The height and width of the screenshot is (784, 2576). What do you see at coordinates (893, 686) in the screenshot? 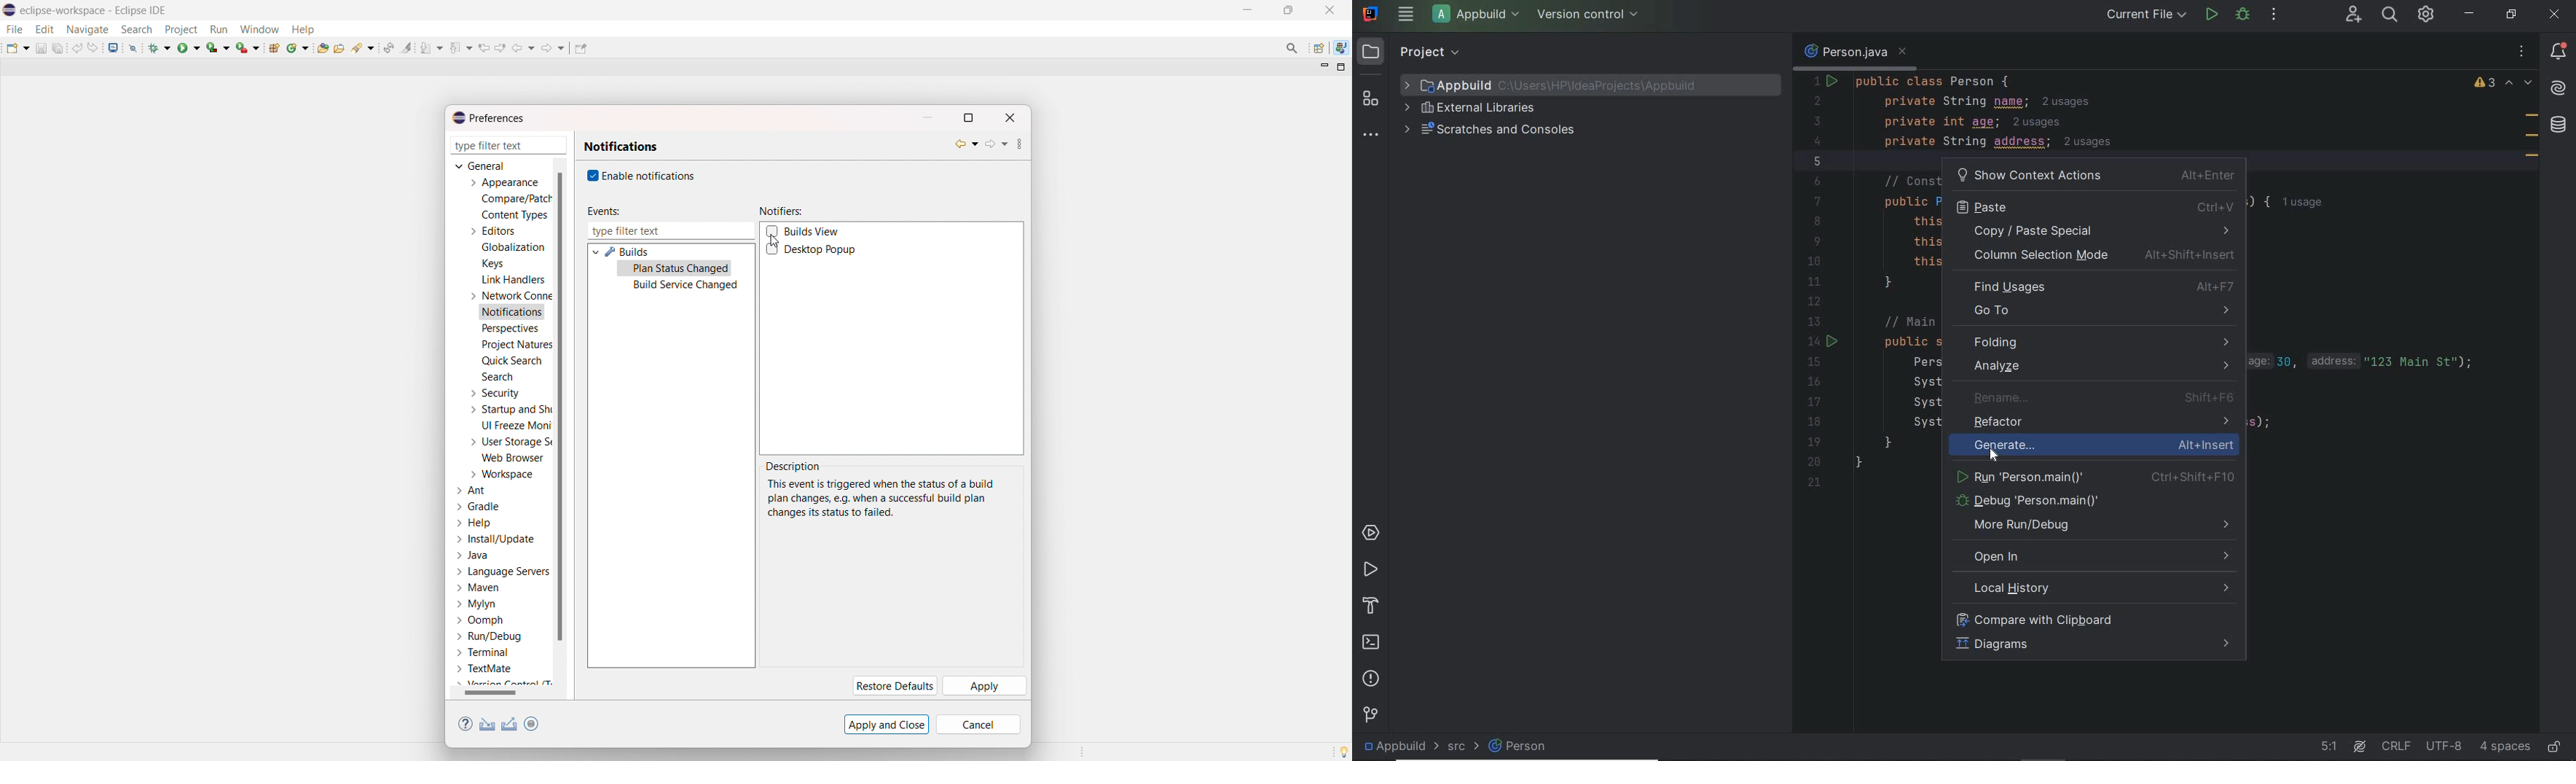
I see `restore defaults` at bounding box center [893, 686].